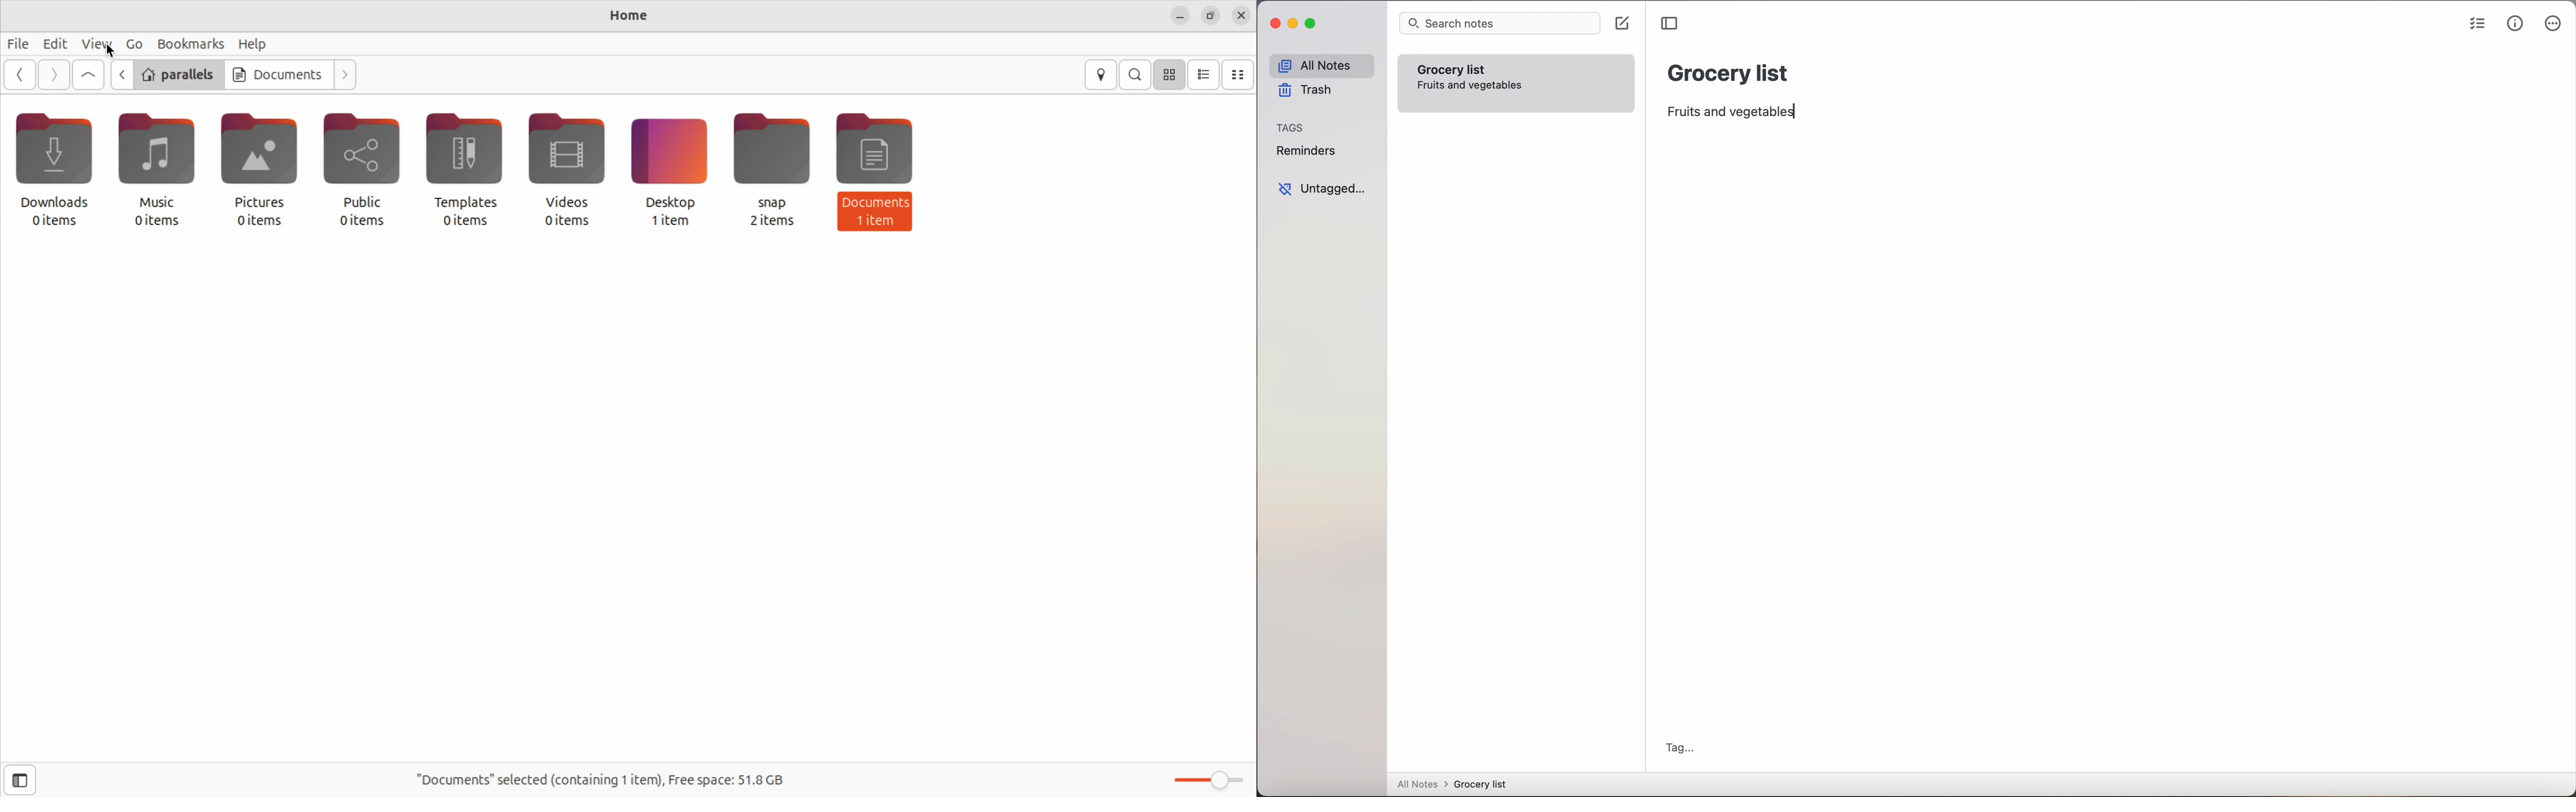 The height and width of the screenshot is (812, 2576). I want to click on "Documents" selected(containing 1 item), Free space: 51.8 GB, so click(607, 771).